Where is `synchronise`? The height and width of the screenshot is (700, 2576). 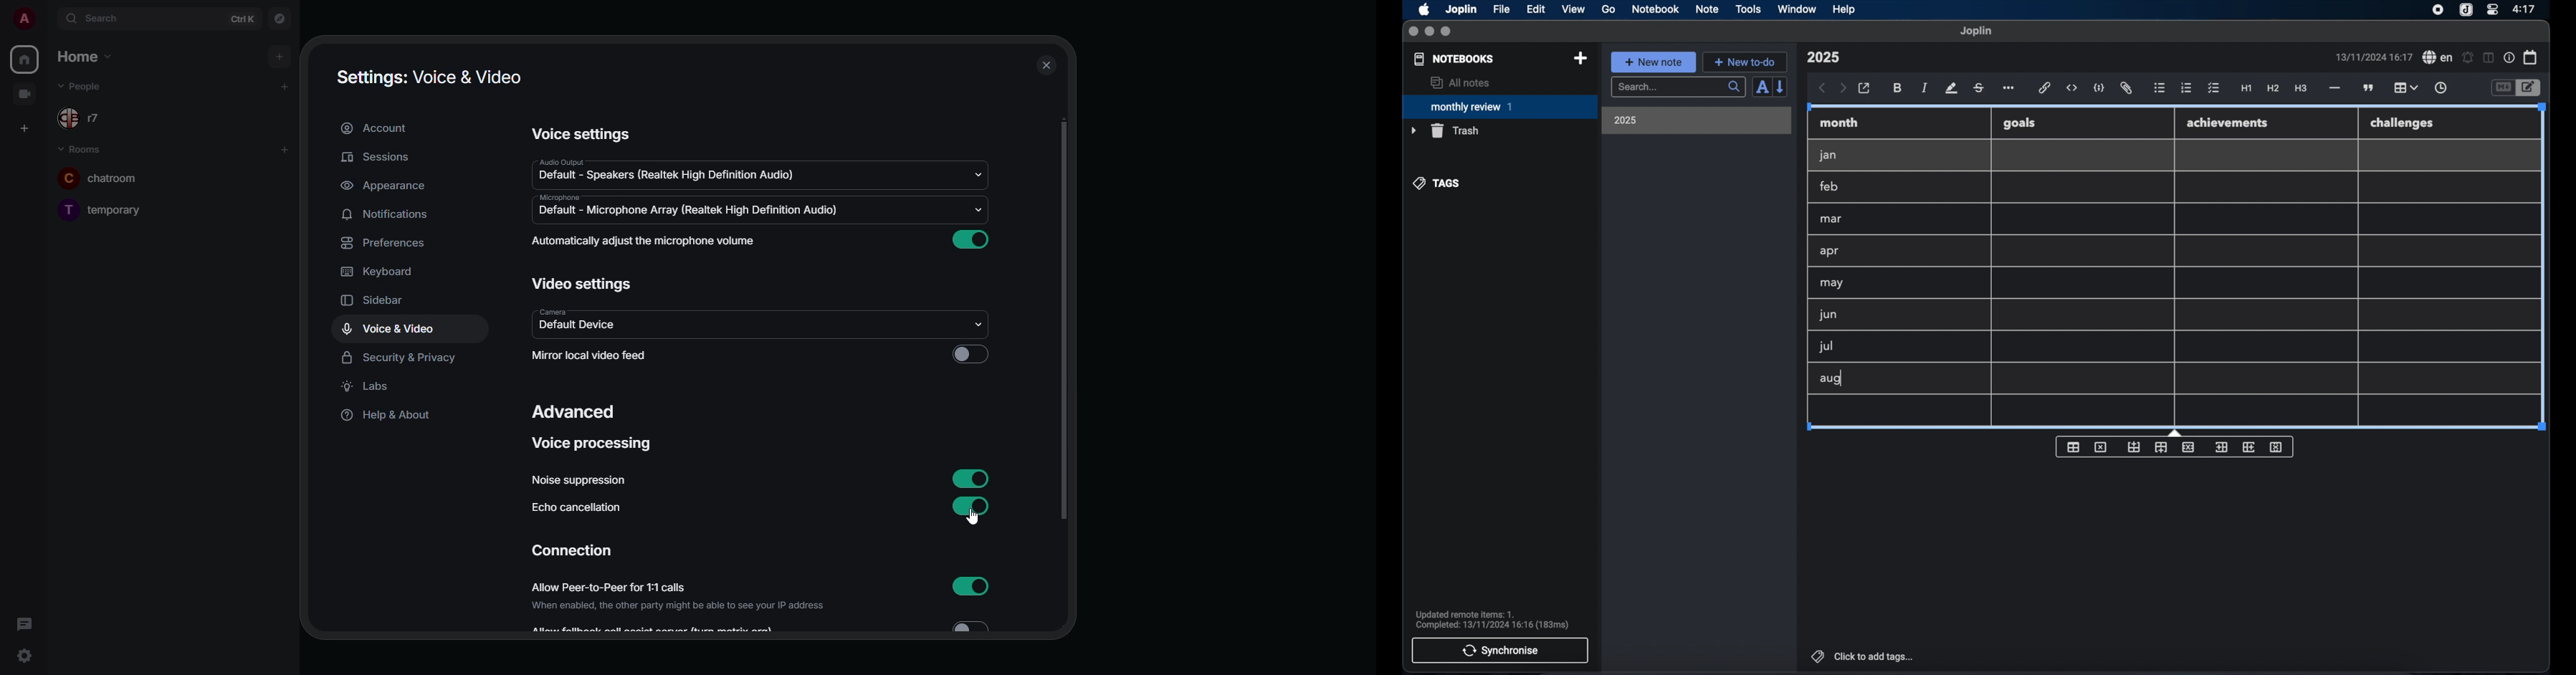 synchronise is located at coordinates (1500, 650).